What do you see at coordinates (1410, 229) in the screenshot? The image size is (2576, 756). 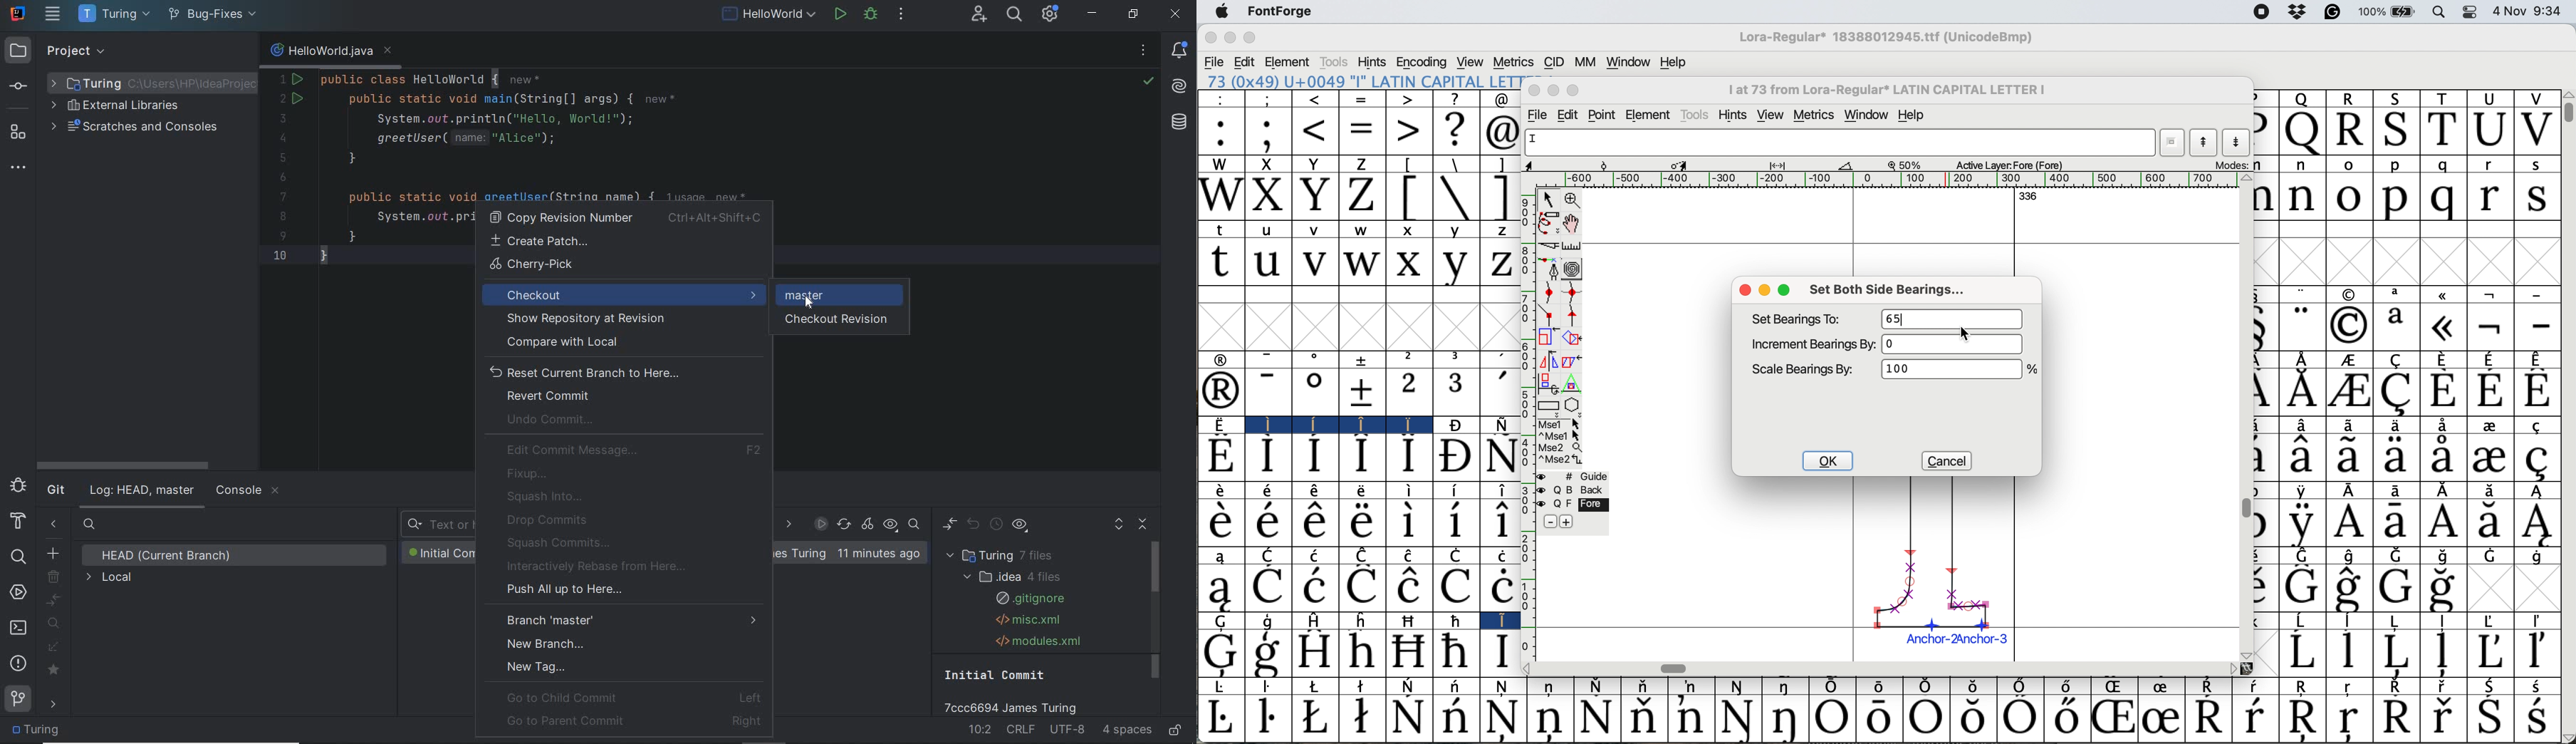 I see `x` at bounding box center [1410, 229].